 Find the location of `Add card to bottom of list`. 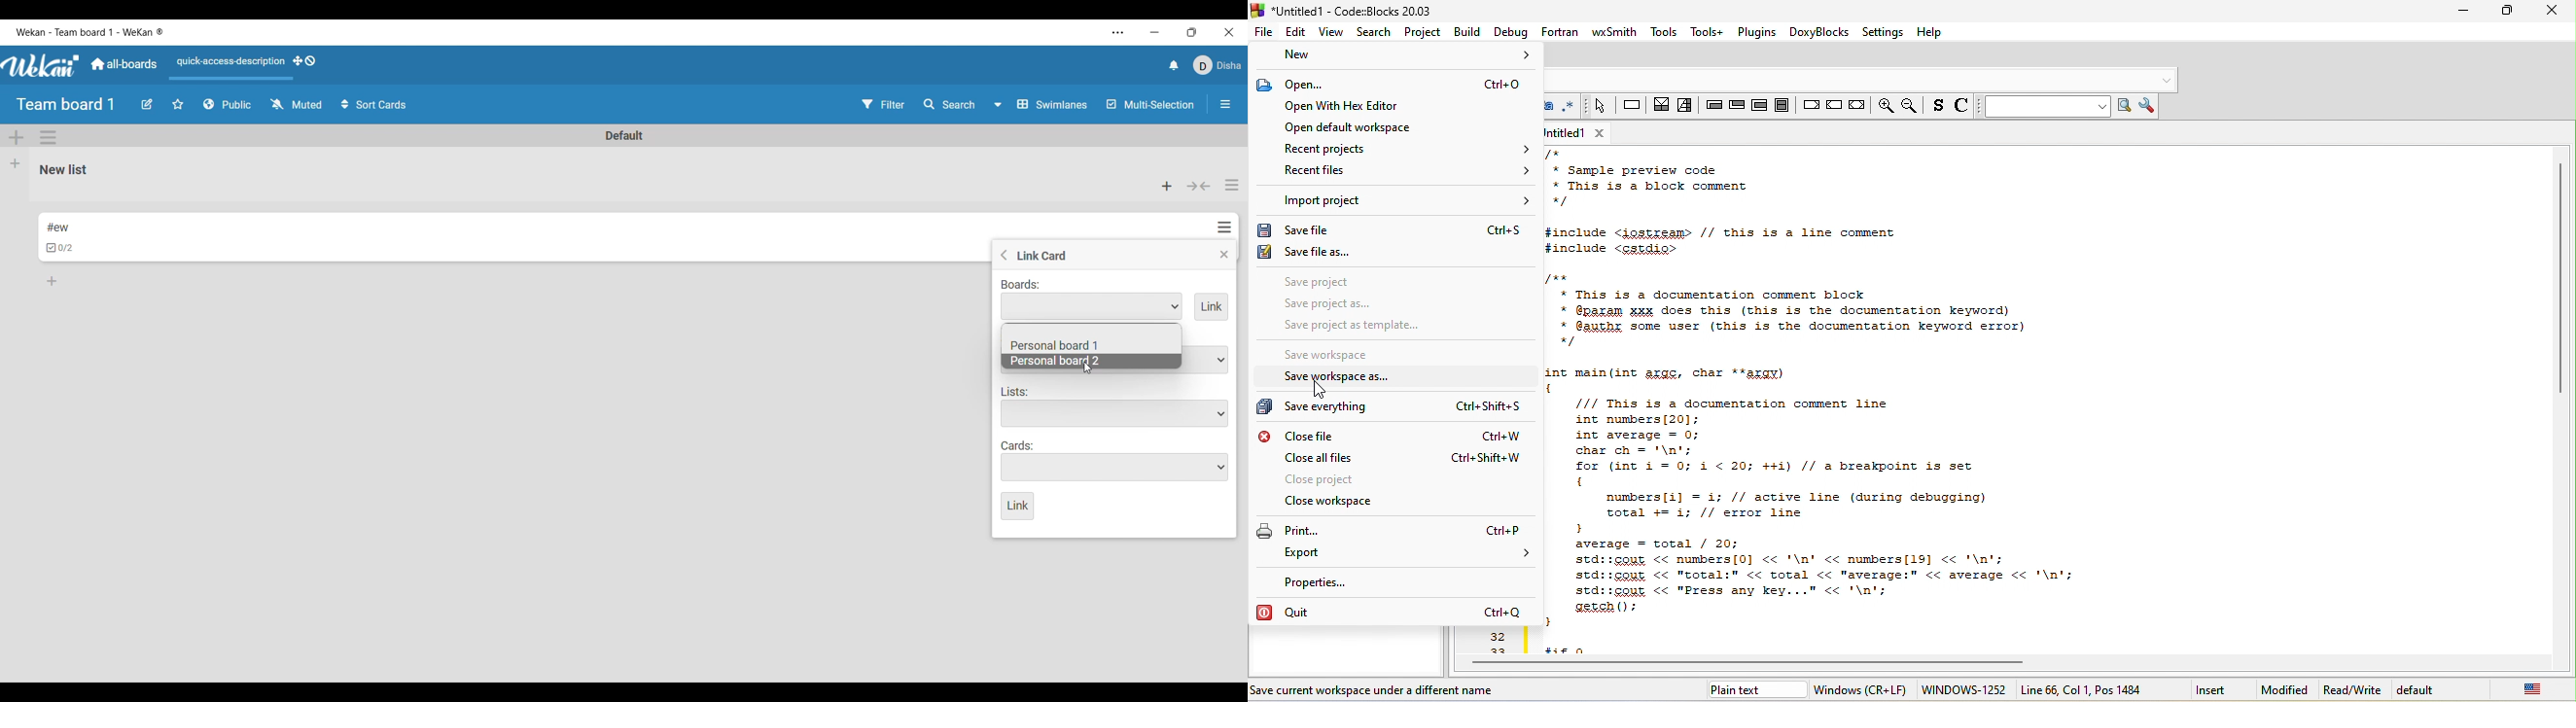

Add card to bottom of list is located at coordinates (52, 281).